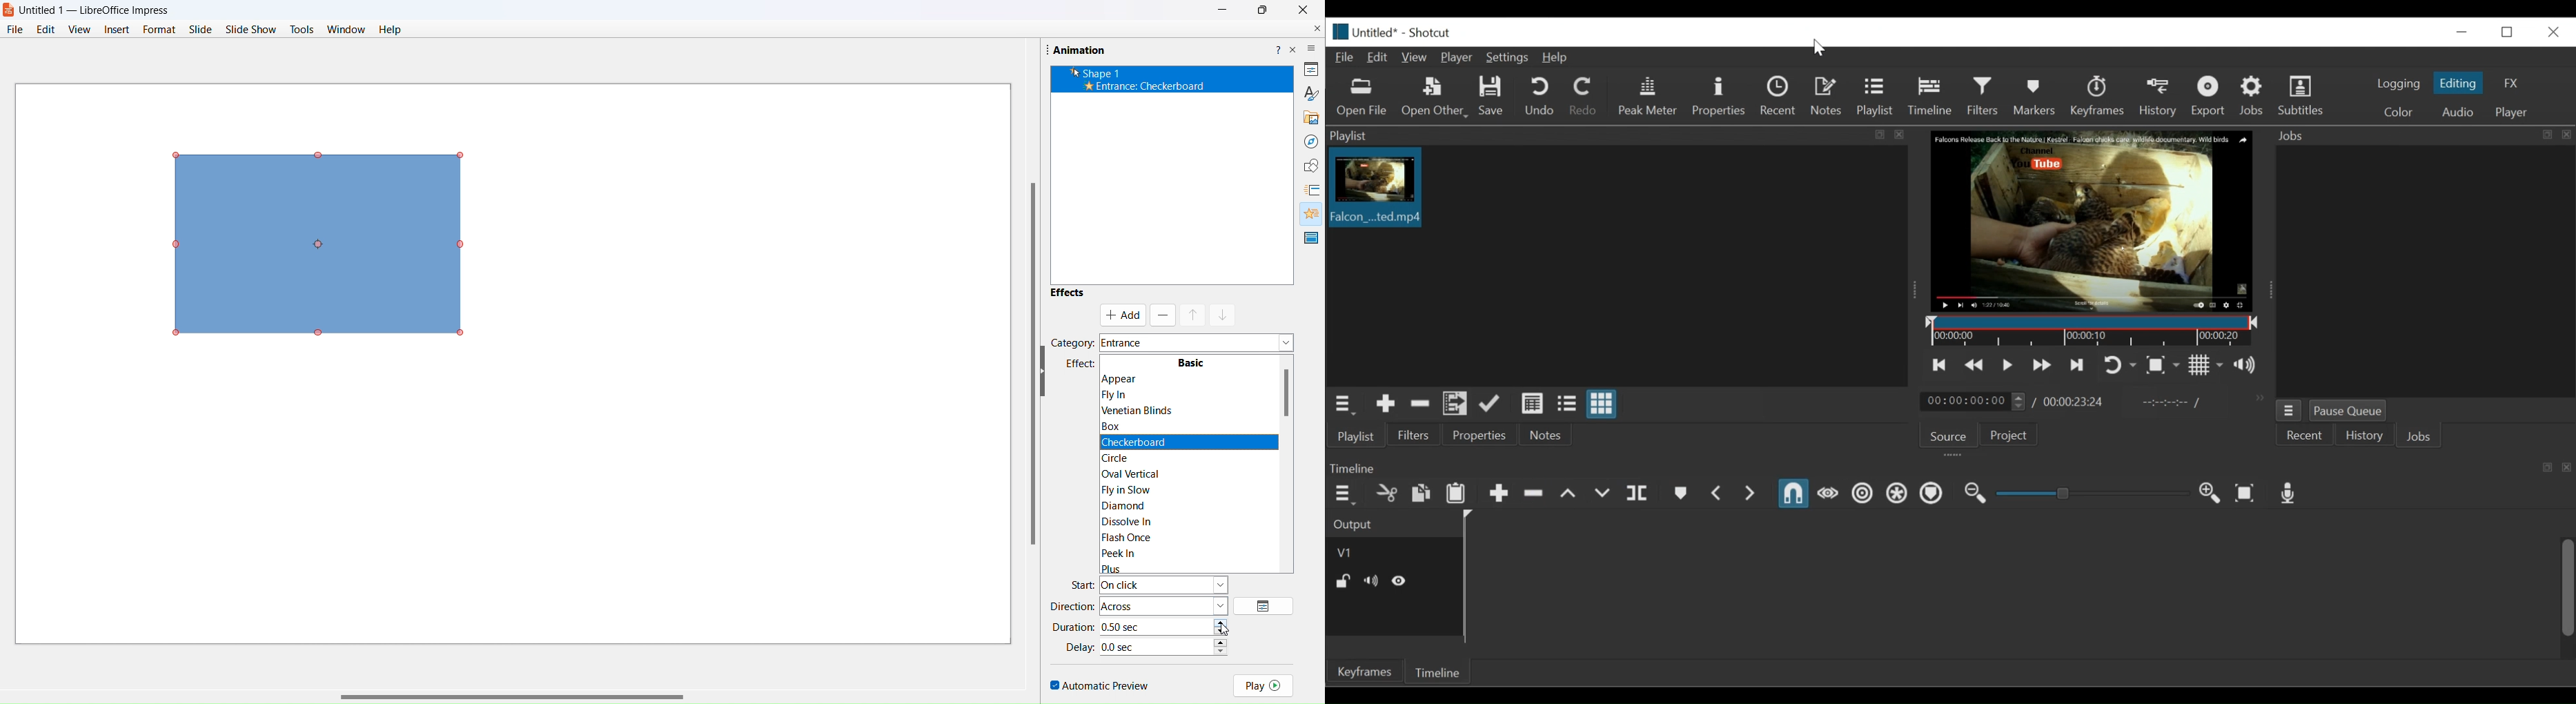 The height and width of the screenshot is (728, 2576). What do you see at coordinates (1532, 403) in the screenshot?
I see `View as details` at bounding box center [1532, 403].